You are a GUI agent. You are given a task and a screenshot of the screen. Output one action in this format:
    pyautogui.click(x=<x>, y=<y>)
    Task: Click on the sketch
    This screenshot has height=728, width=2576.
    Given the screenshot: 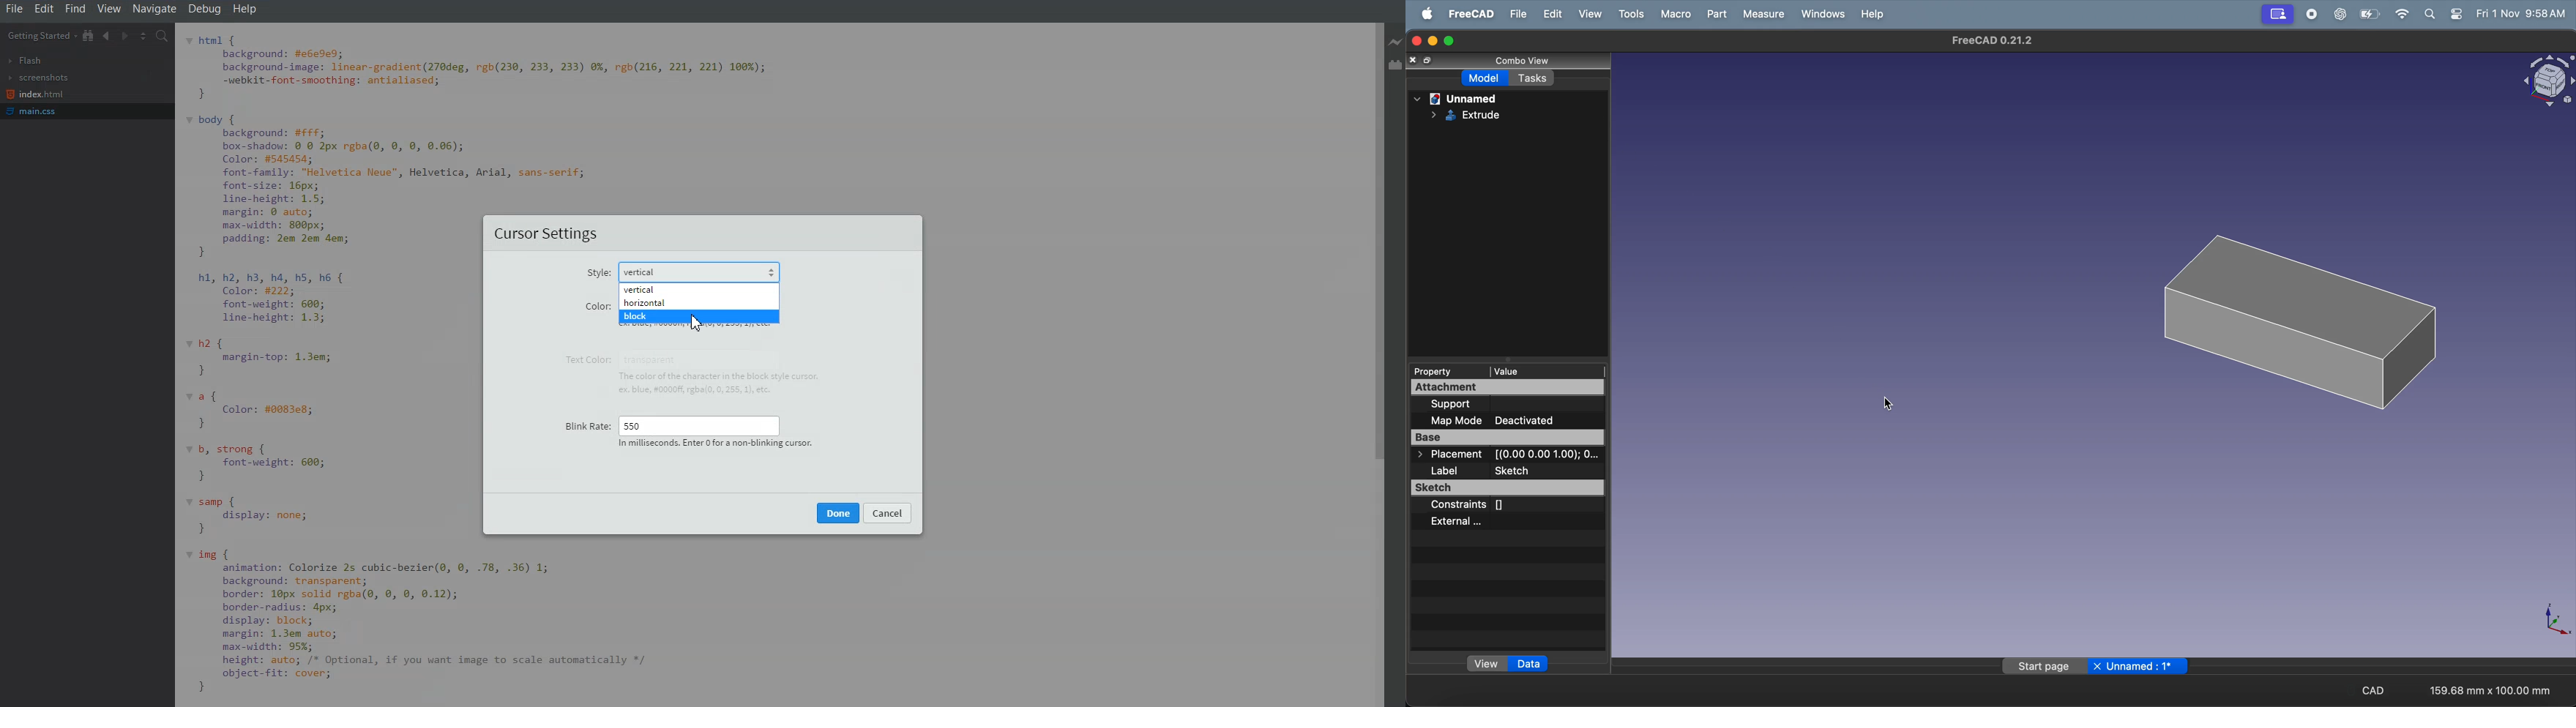 What is the action you would take?
    pyautogui.click(x=1502, y=488)
    